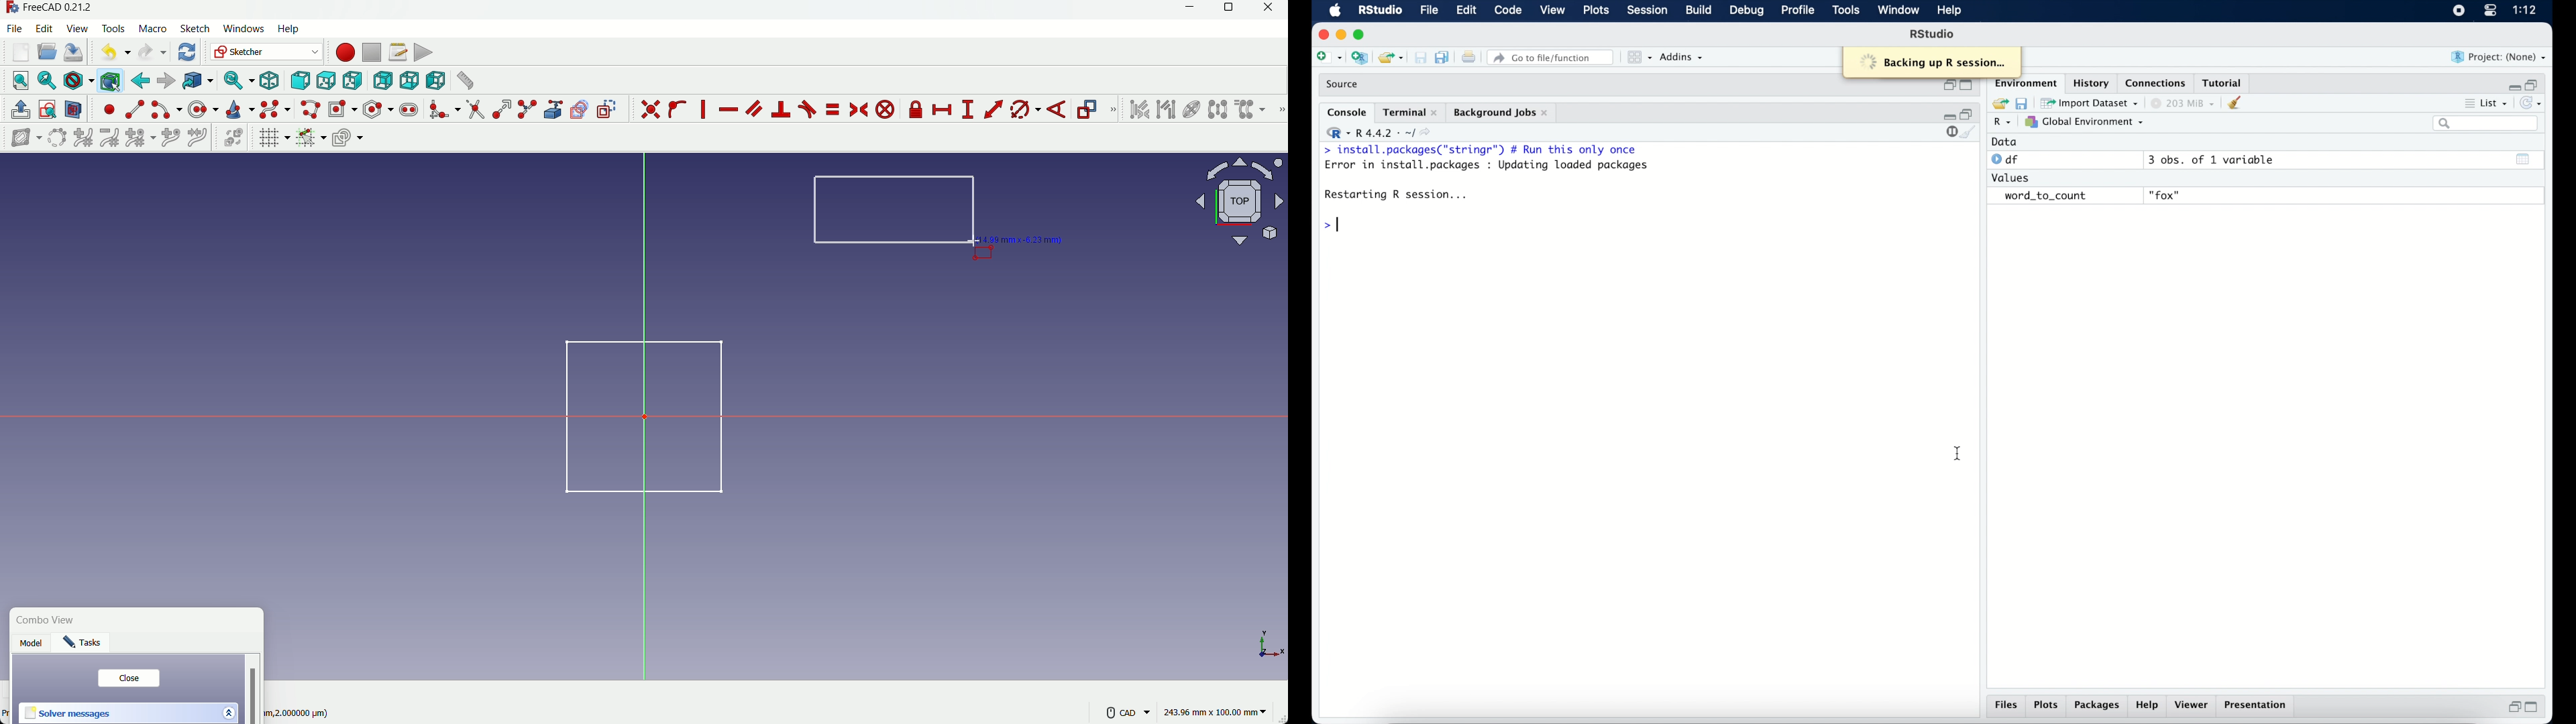 The width and height of the screenshot is (2576, 728). I want to click on maximize, so click(1968, 88).